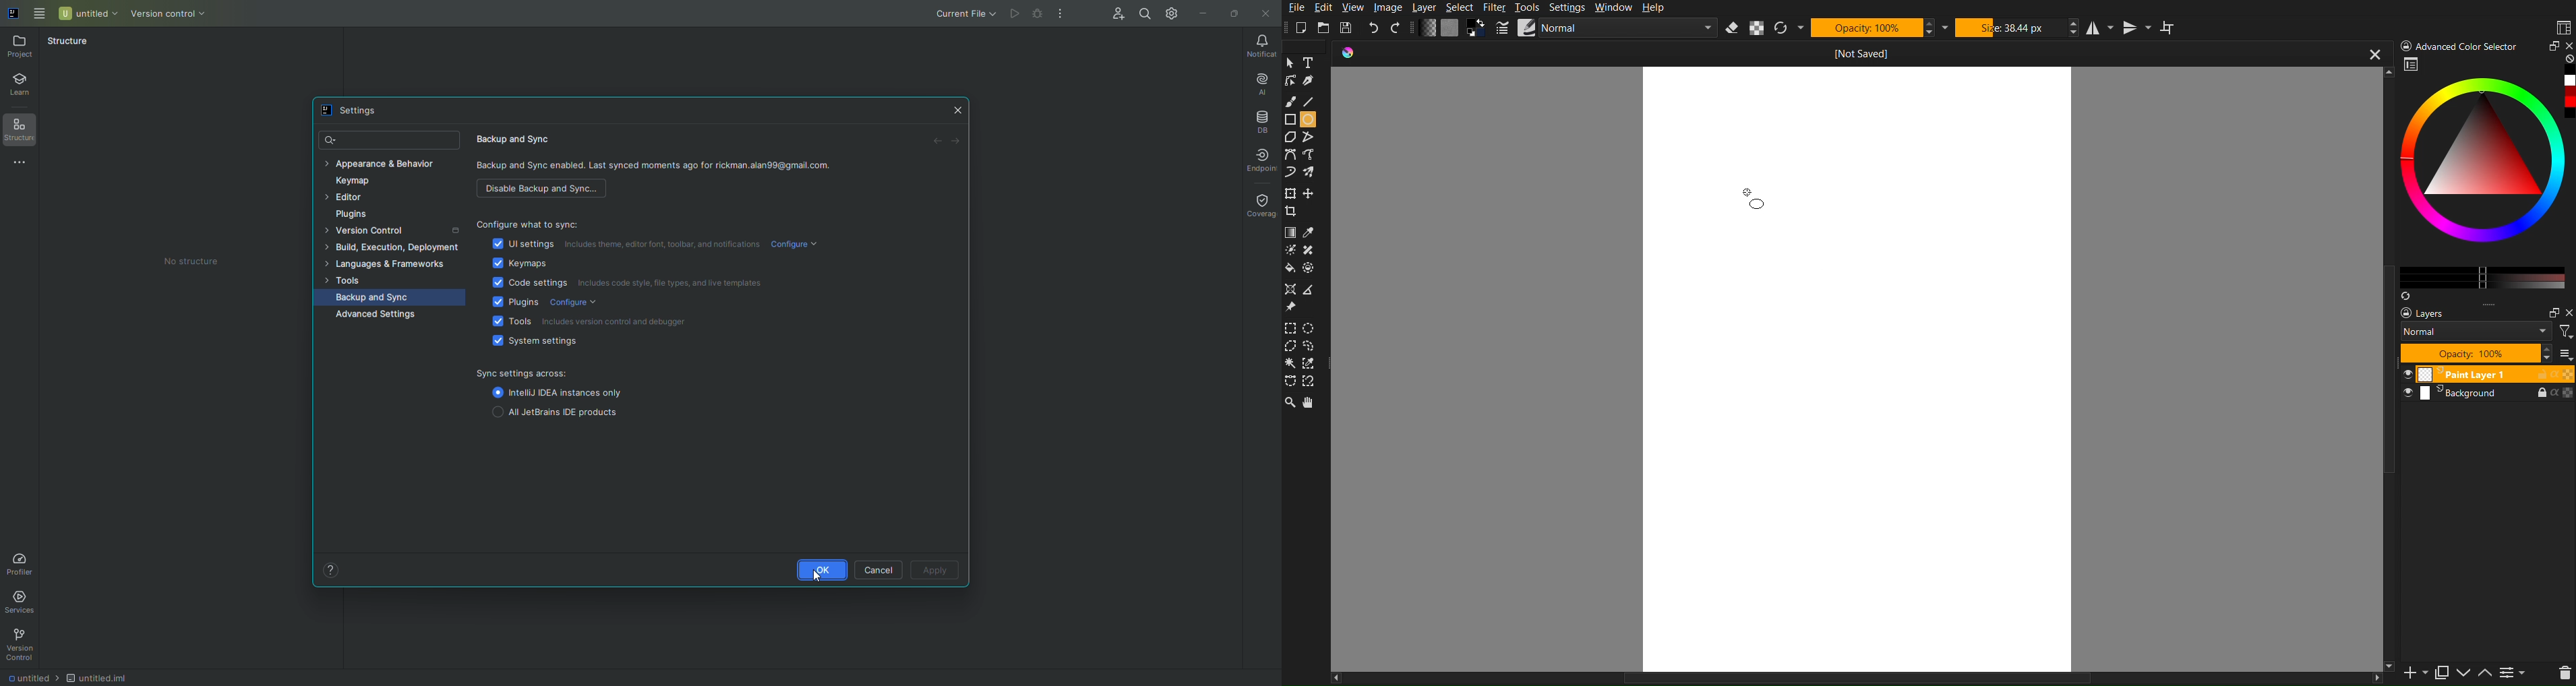 This screenshot has width=2576, height=700. Describe the element at coordinates (1311, 290) in the screenshot. I see `Polygon` at that location.